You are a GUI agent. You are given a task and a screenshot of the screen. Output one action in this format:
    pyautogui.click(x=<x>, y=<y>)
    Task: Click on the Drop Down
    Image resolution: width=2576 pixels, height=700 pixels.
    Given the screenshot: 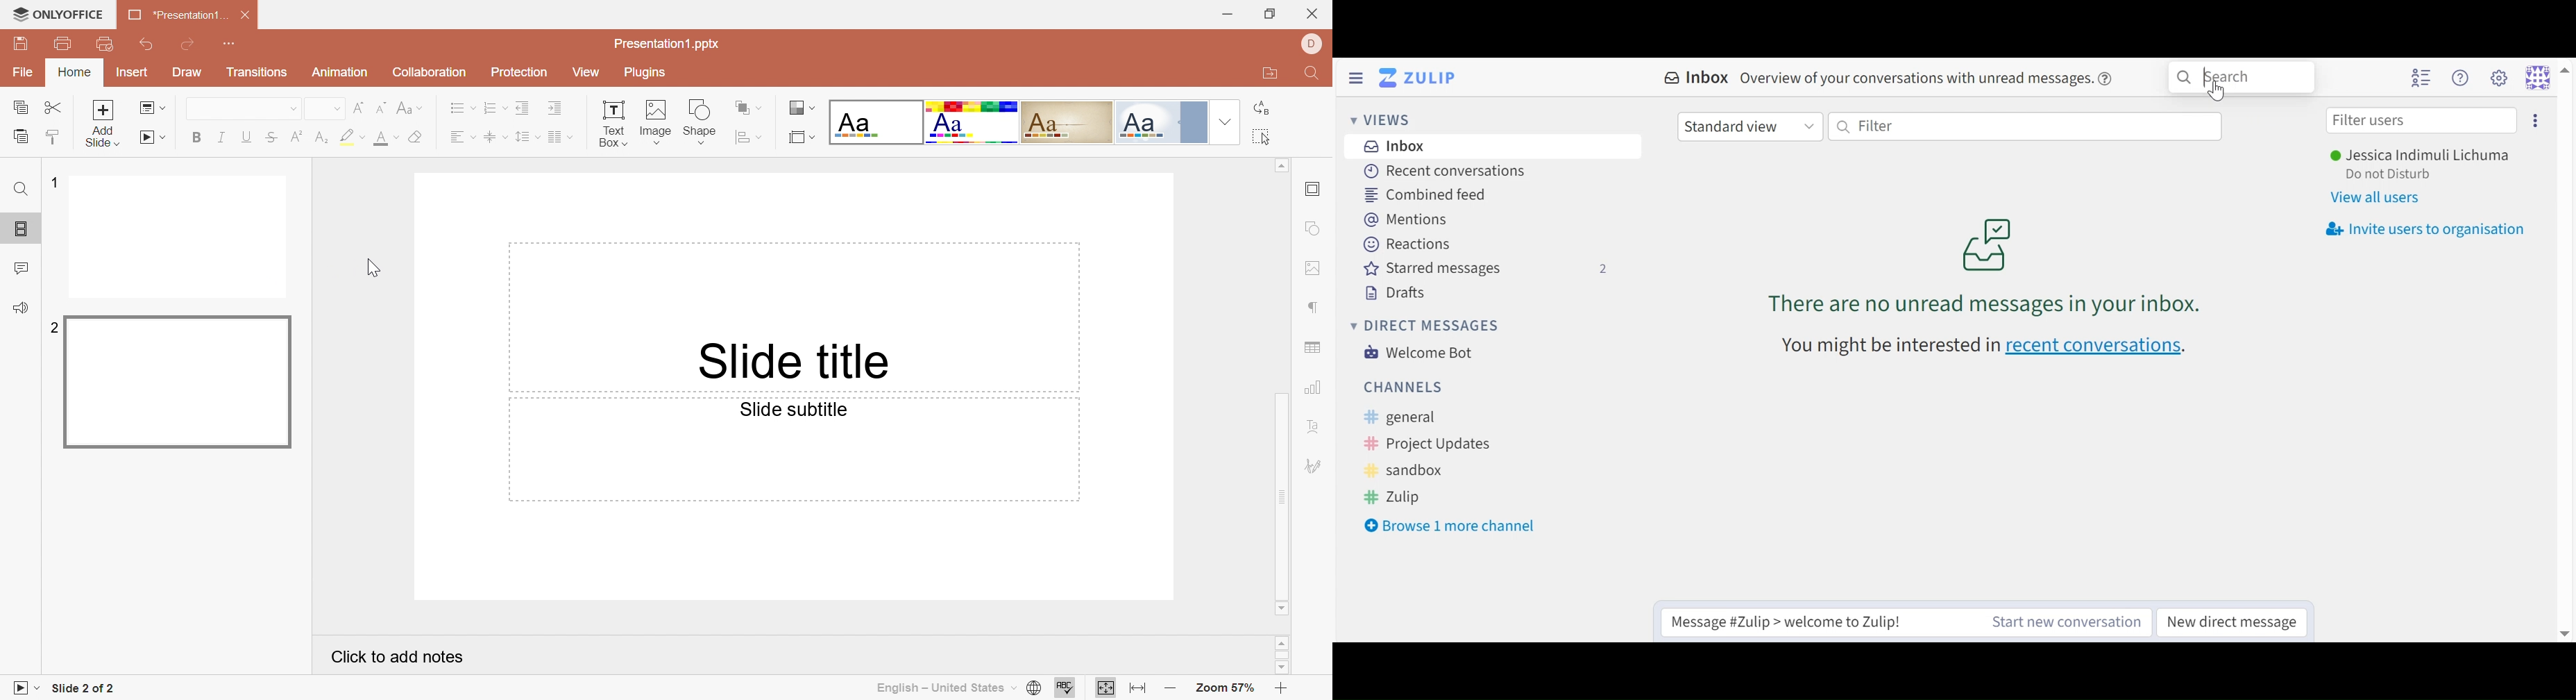 What is the action you would take?
    pyautogui.click(x=38, y=685)
    